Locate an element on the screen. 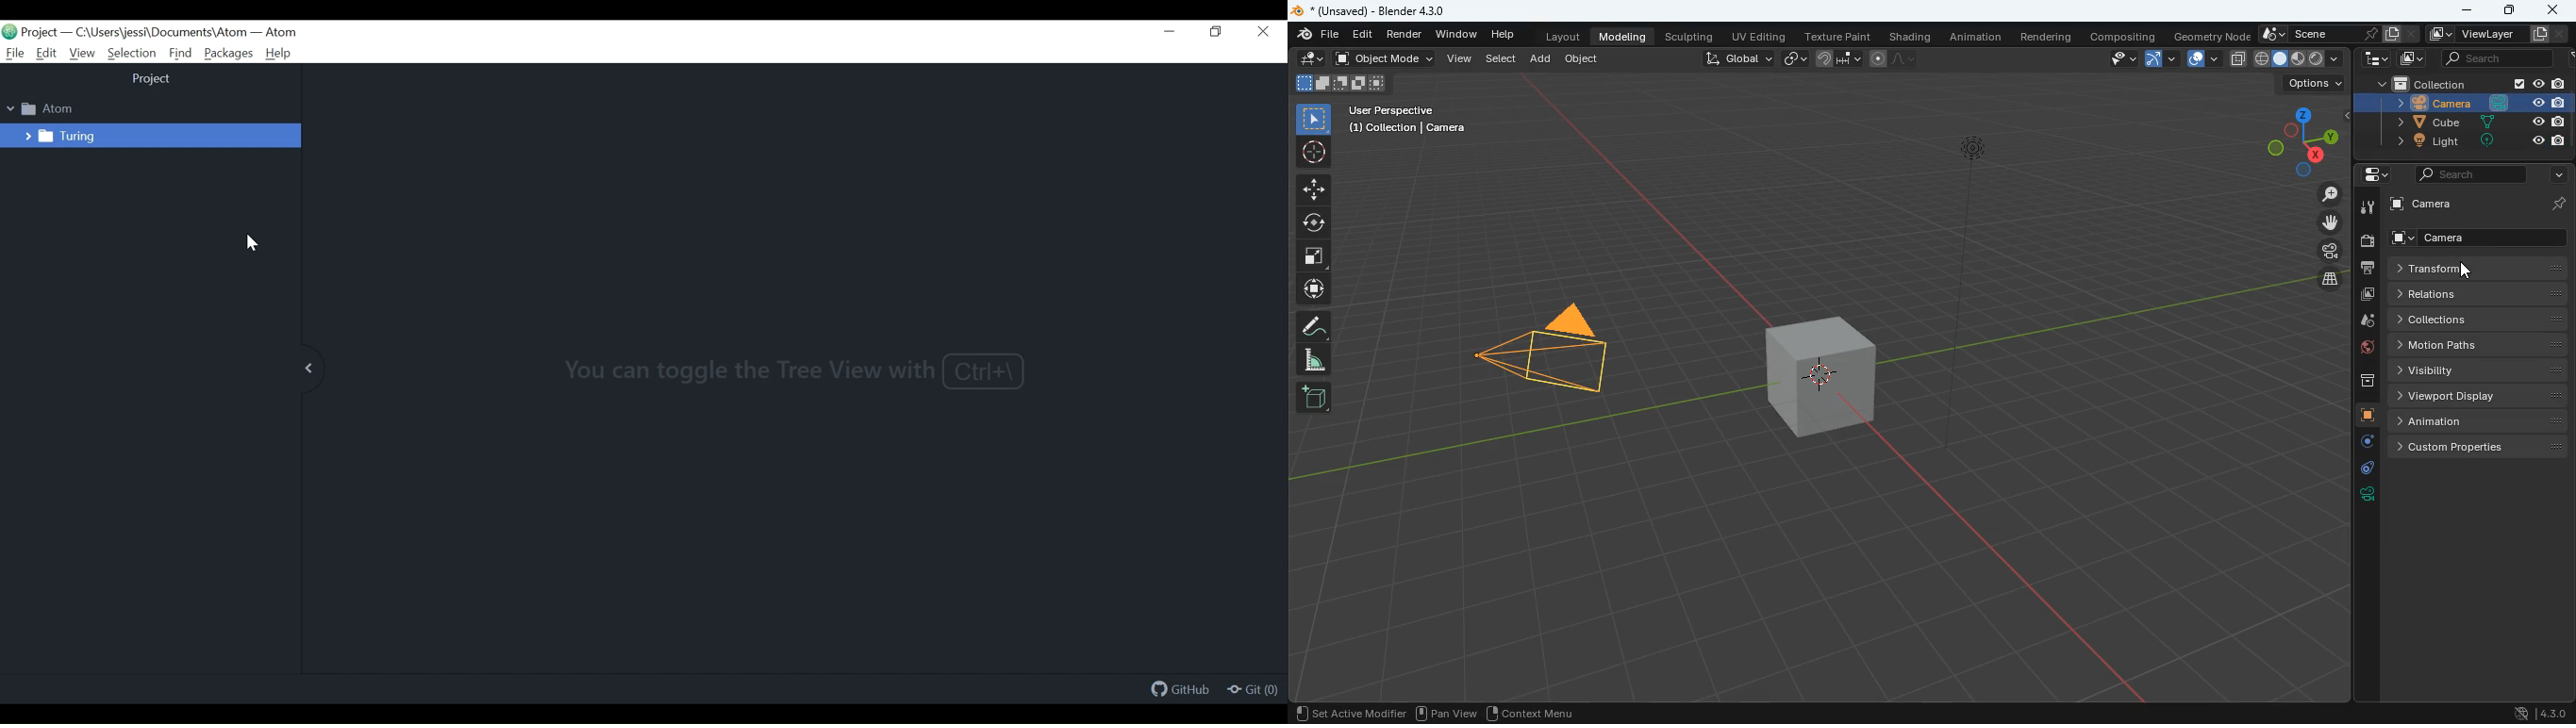 The height and width of the screenshot is (728, 2576). dimensions is located at coordinates (2295, 140).